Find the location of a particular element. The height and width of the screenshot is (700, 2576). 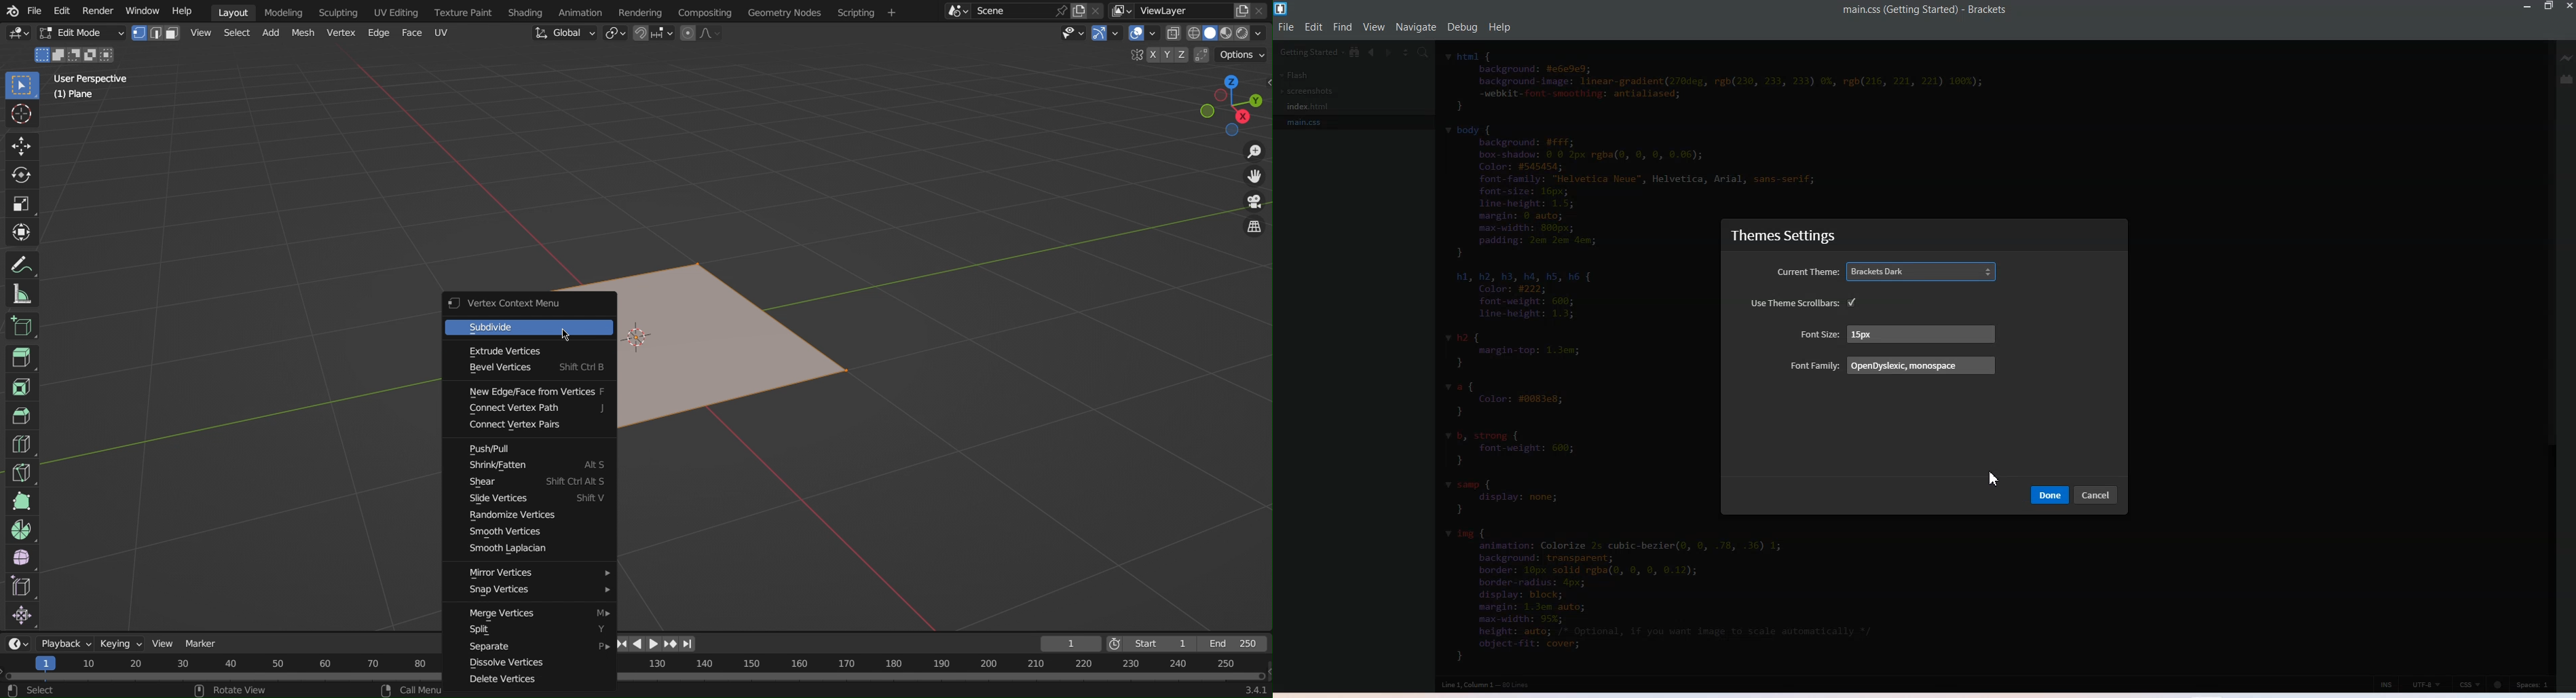

File is located at coordinates (35, 11).